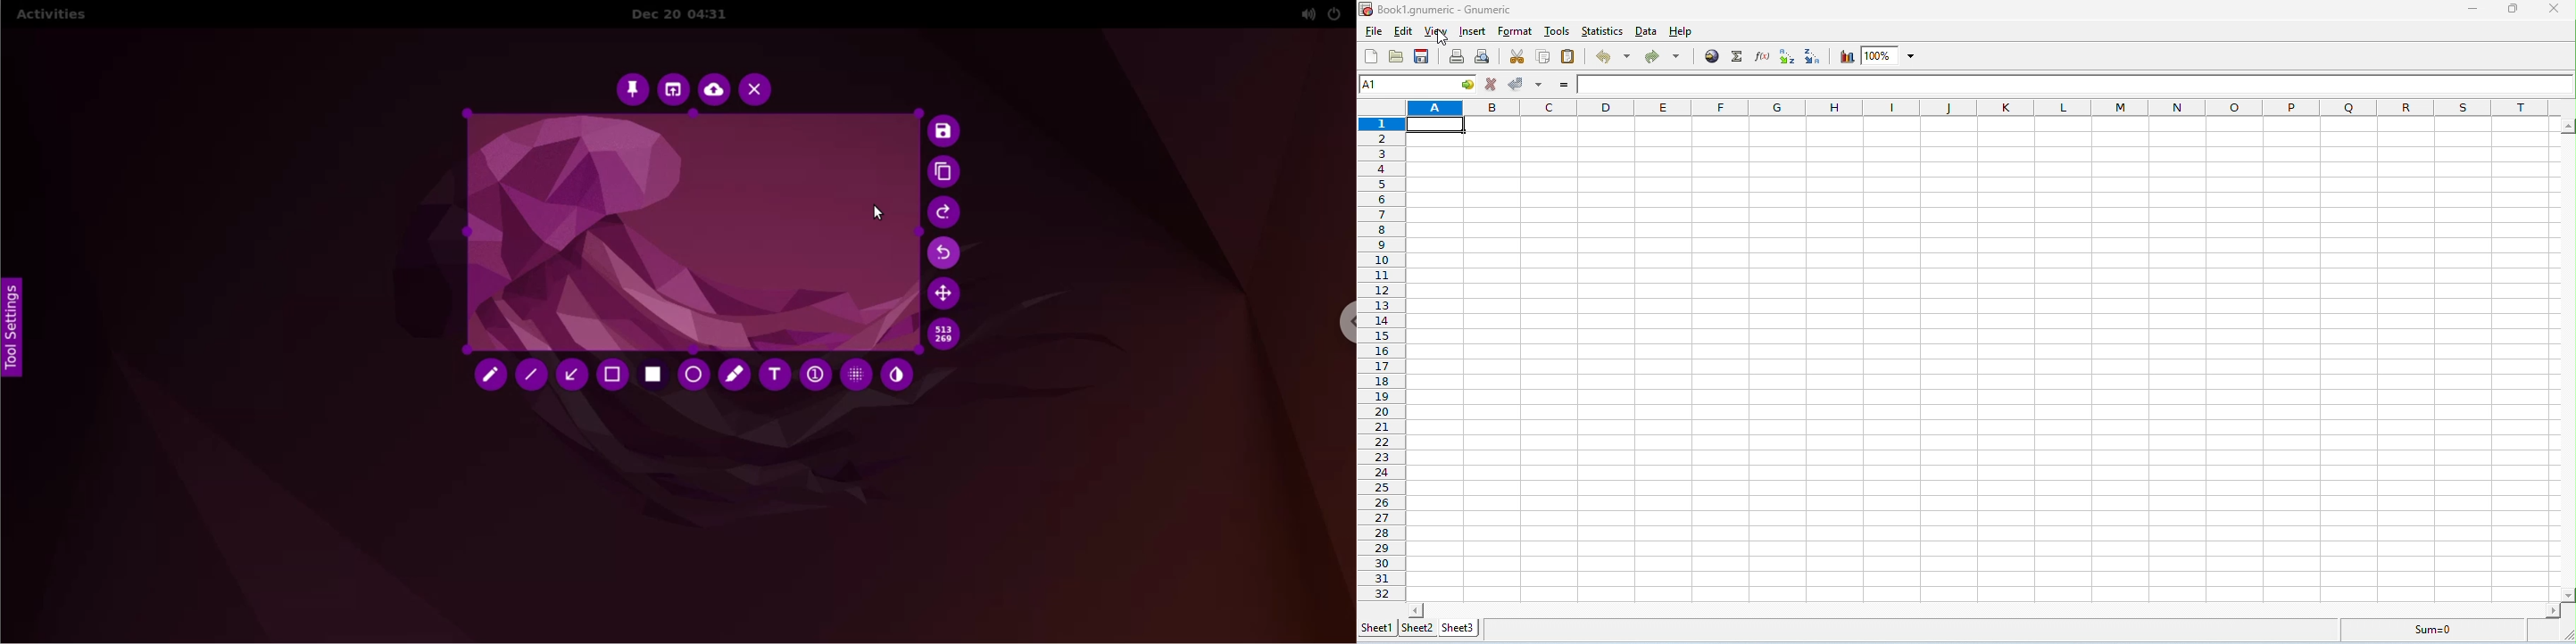 This screenshot has width=2576, height=644. I want to click on cell options, so click(1467, 85).